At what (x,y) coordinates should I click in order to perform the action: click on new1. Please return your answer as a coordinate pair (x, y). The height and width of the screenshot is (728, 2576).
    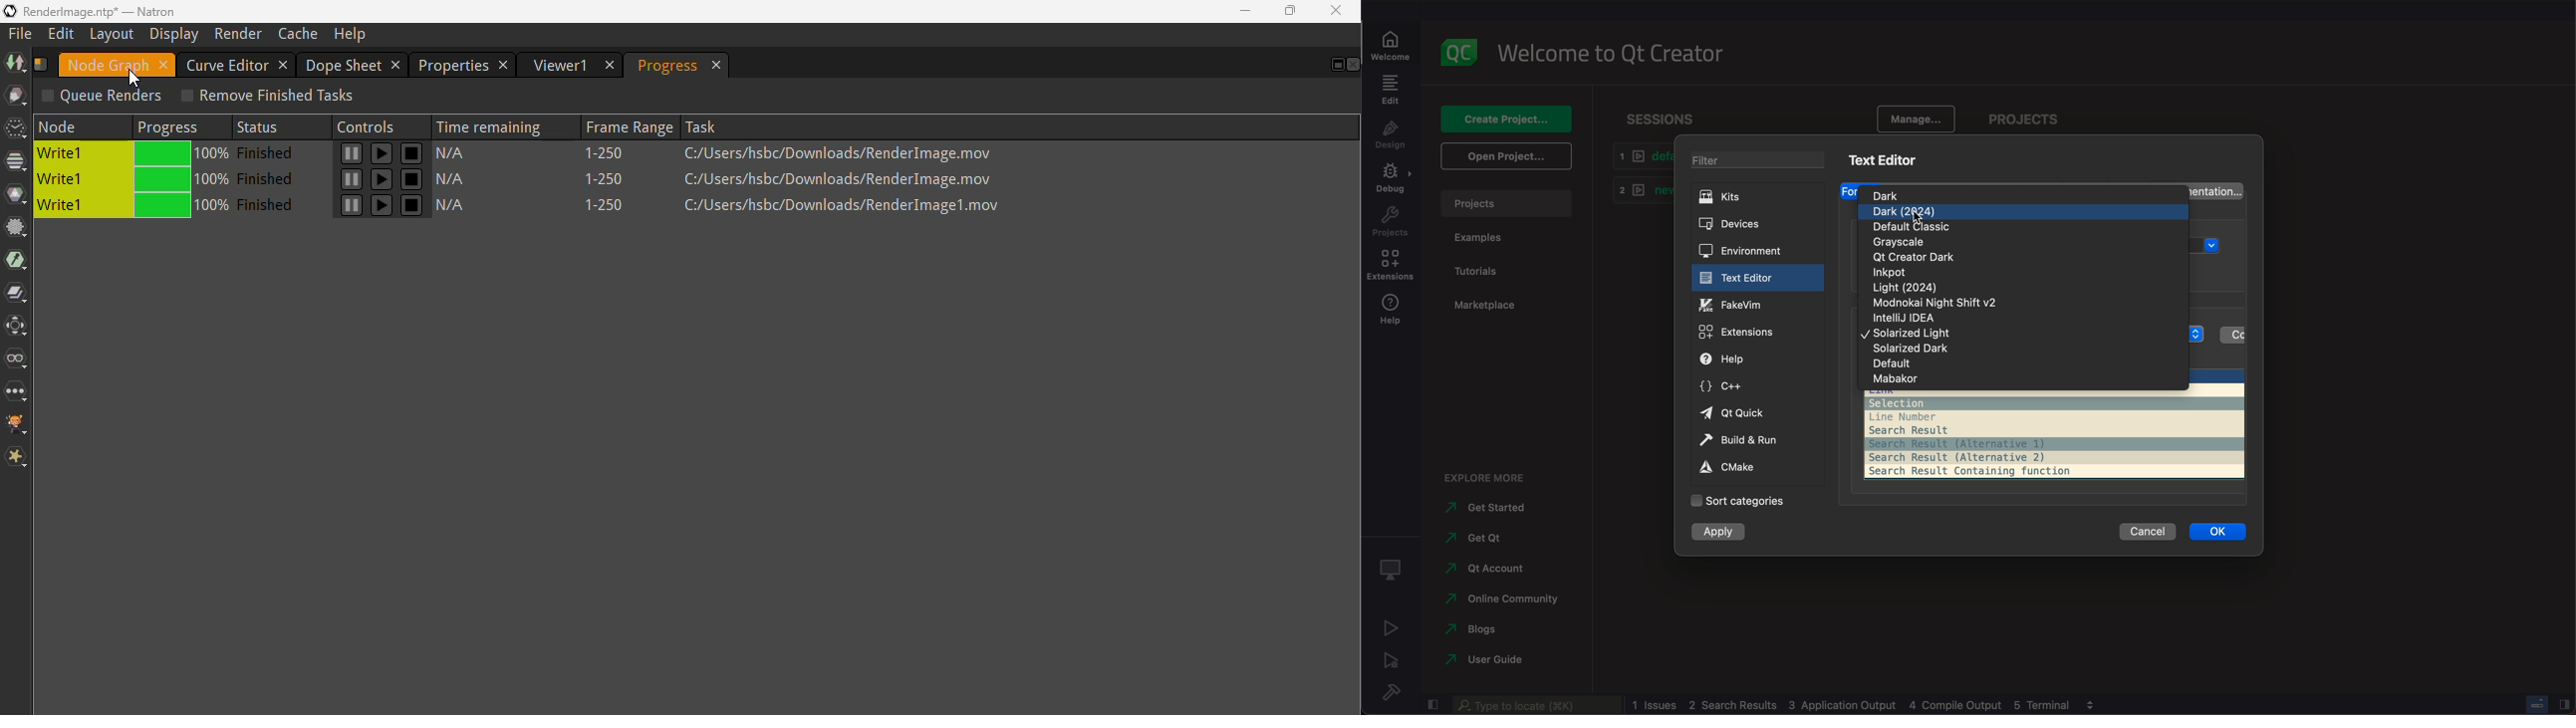
    Looking at the image, I should click on (1639, 192).